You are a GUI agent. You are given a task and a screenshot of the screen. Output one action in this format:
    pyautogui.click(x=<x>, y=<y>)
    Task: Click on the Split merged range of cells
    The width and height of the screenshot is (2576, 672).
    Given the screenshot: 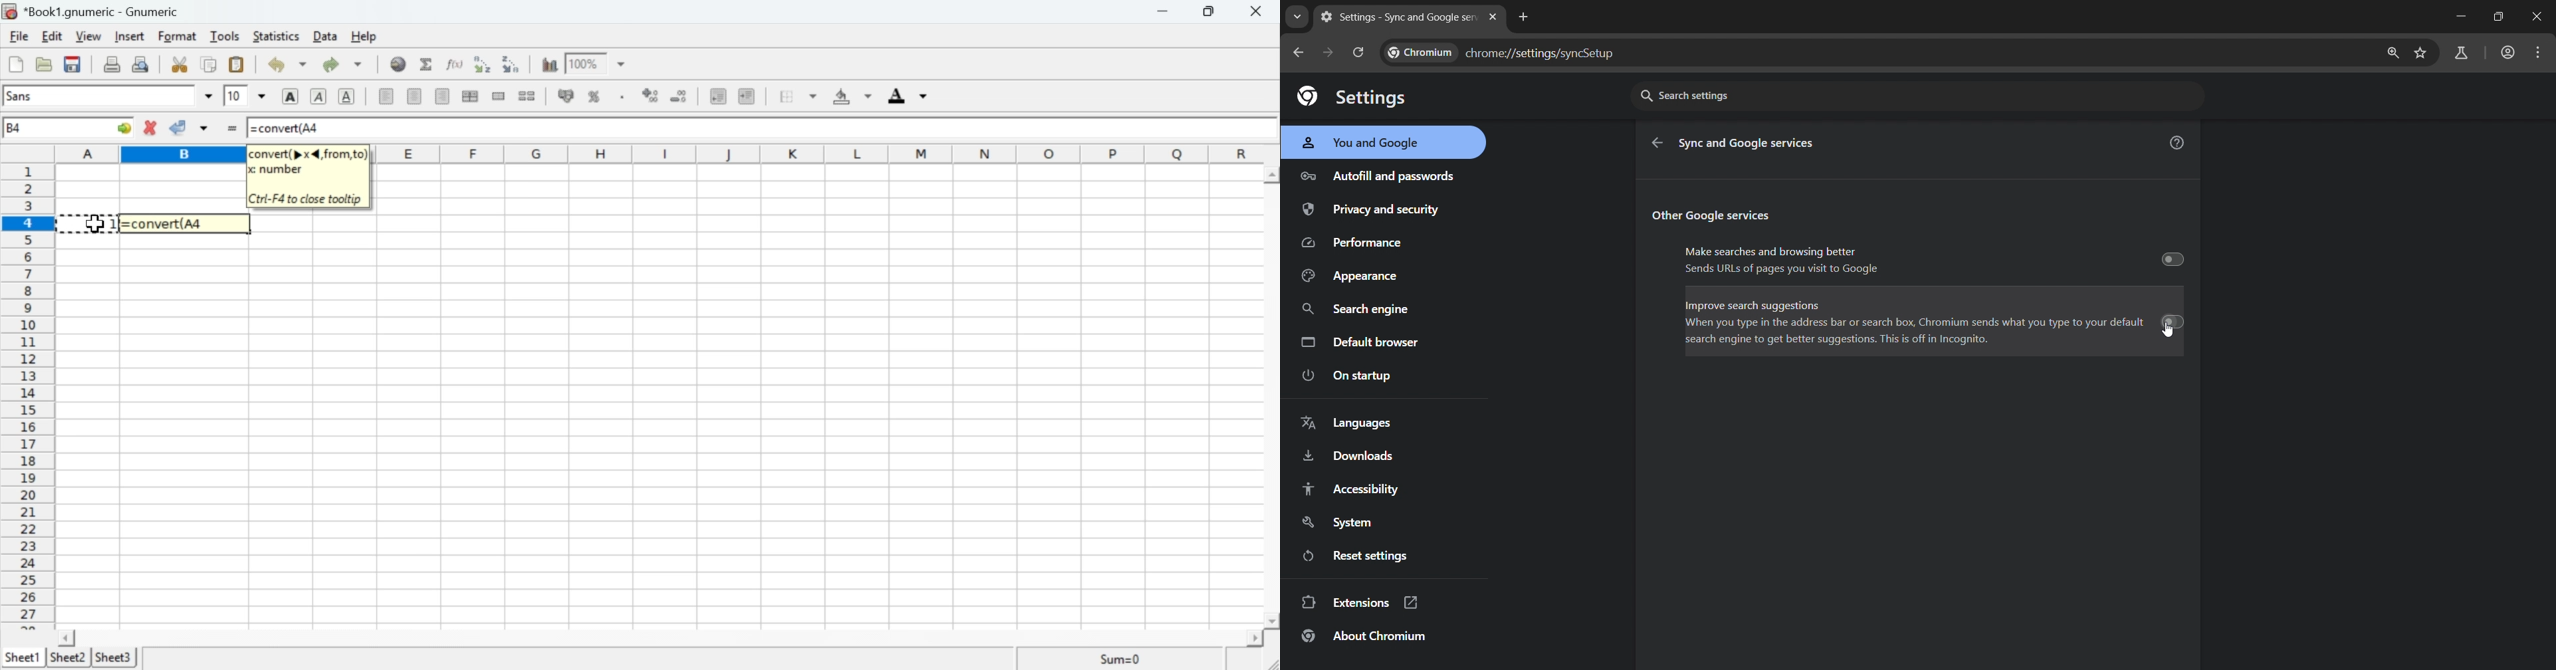 What is the action you would take?
    pyautogui.click(x=527, y=95)
    